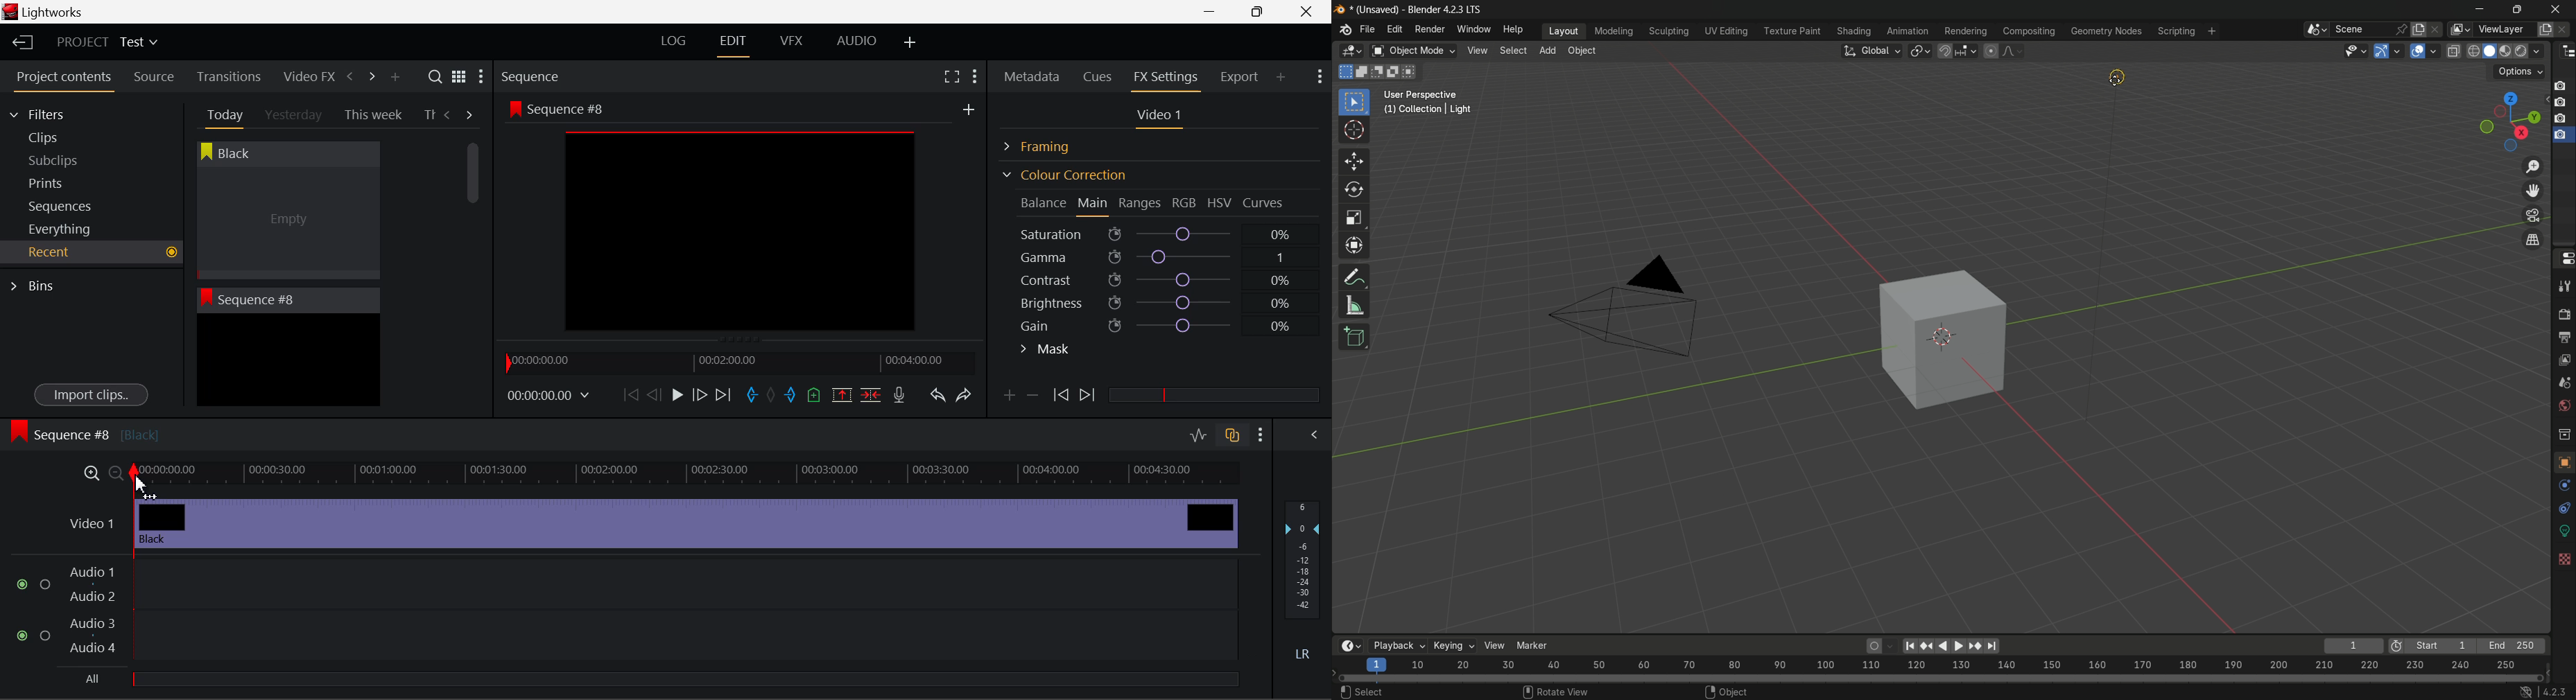  What do you see at coordinates (2489, 52) in the screenshot?
I see `solid` at bounding box center [2489, 52].